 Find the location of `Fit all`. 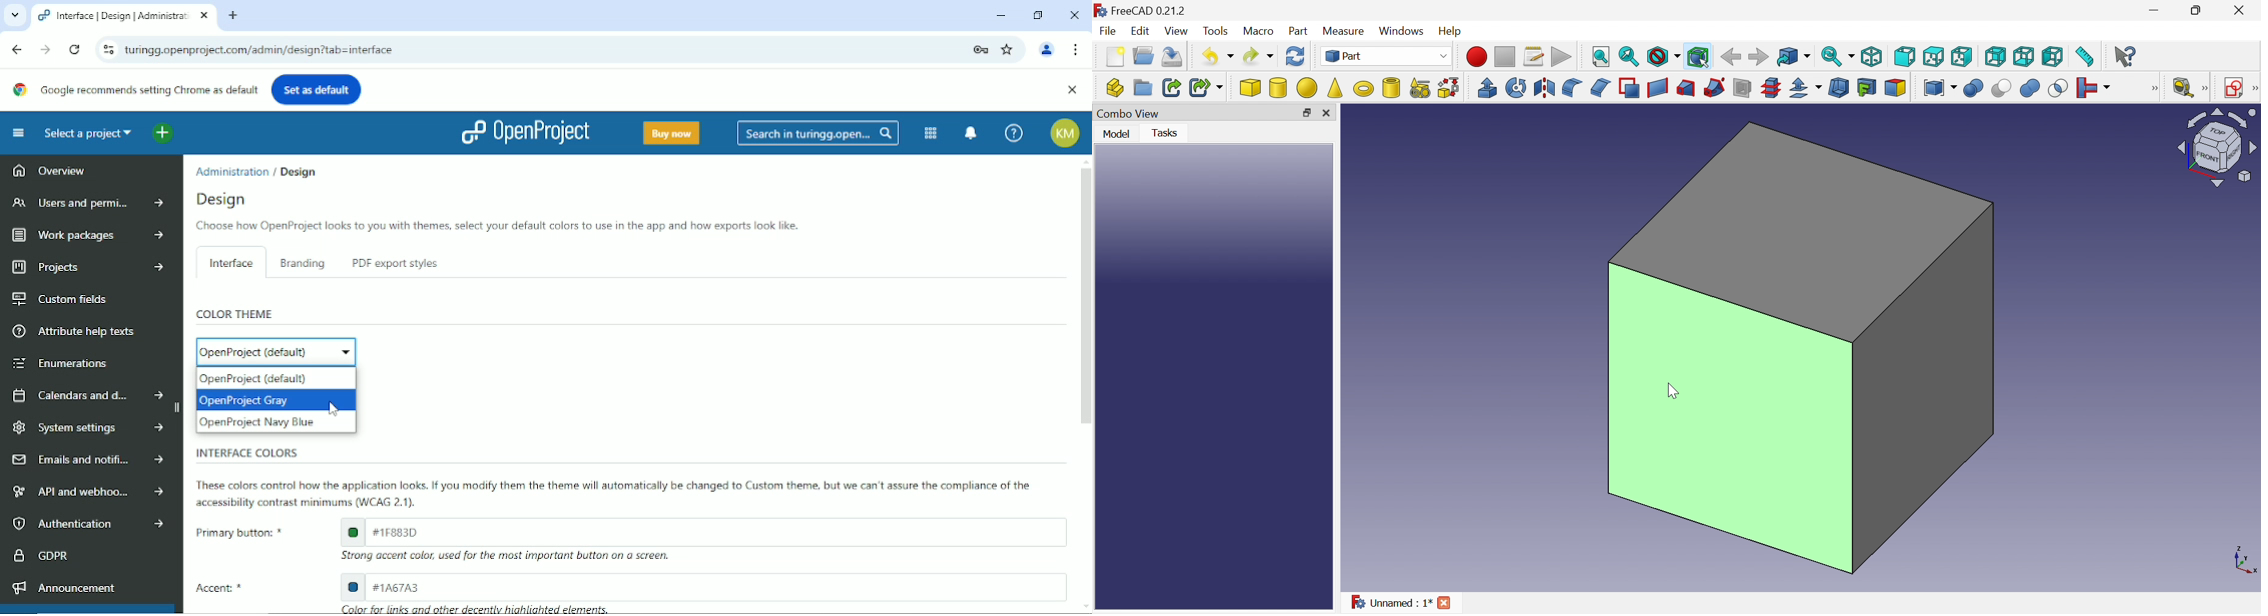

Fit all is located at coordinates (1599, 57).